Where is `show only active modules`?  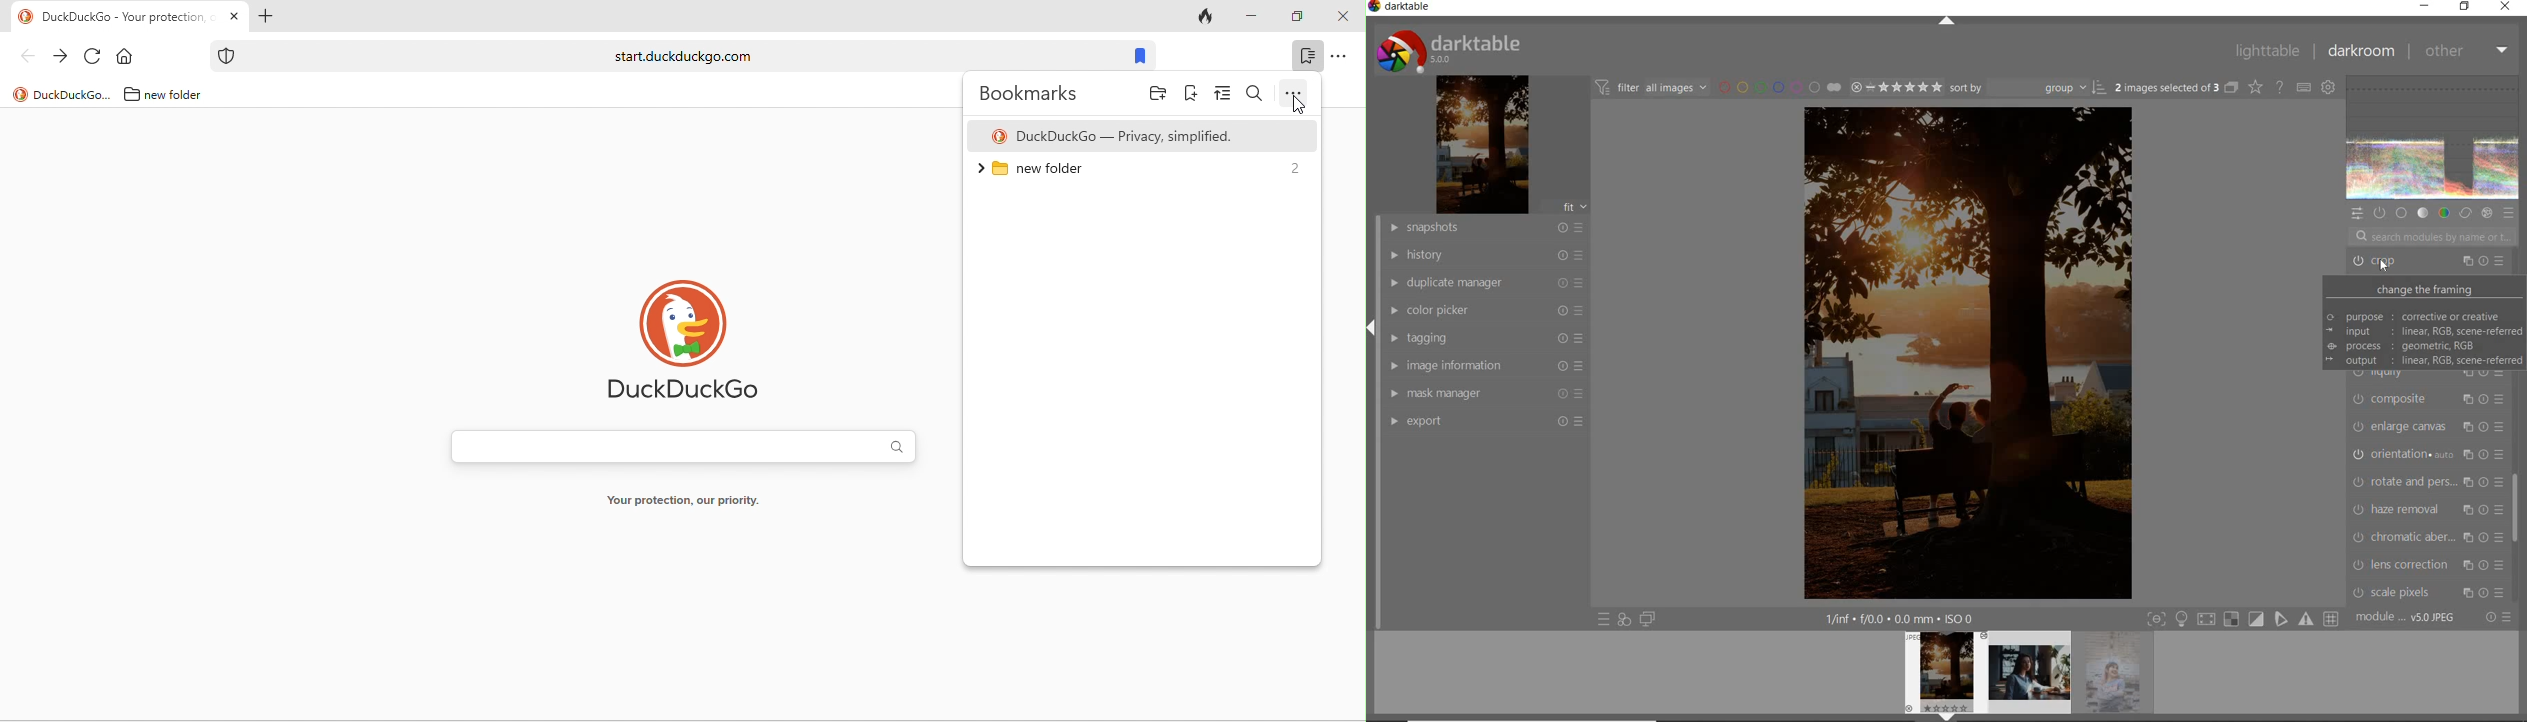
show only active modules is located at coordinates (2381, 212).